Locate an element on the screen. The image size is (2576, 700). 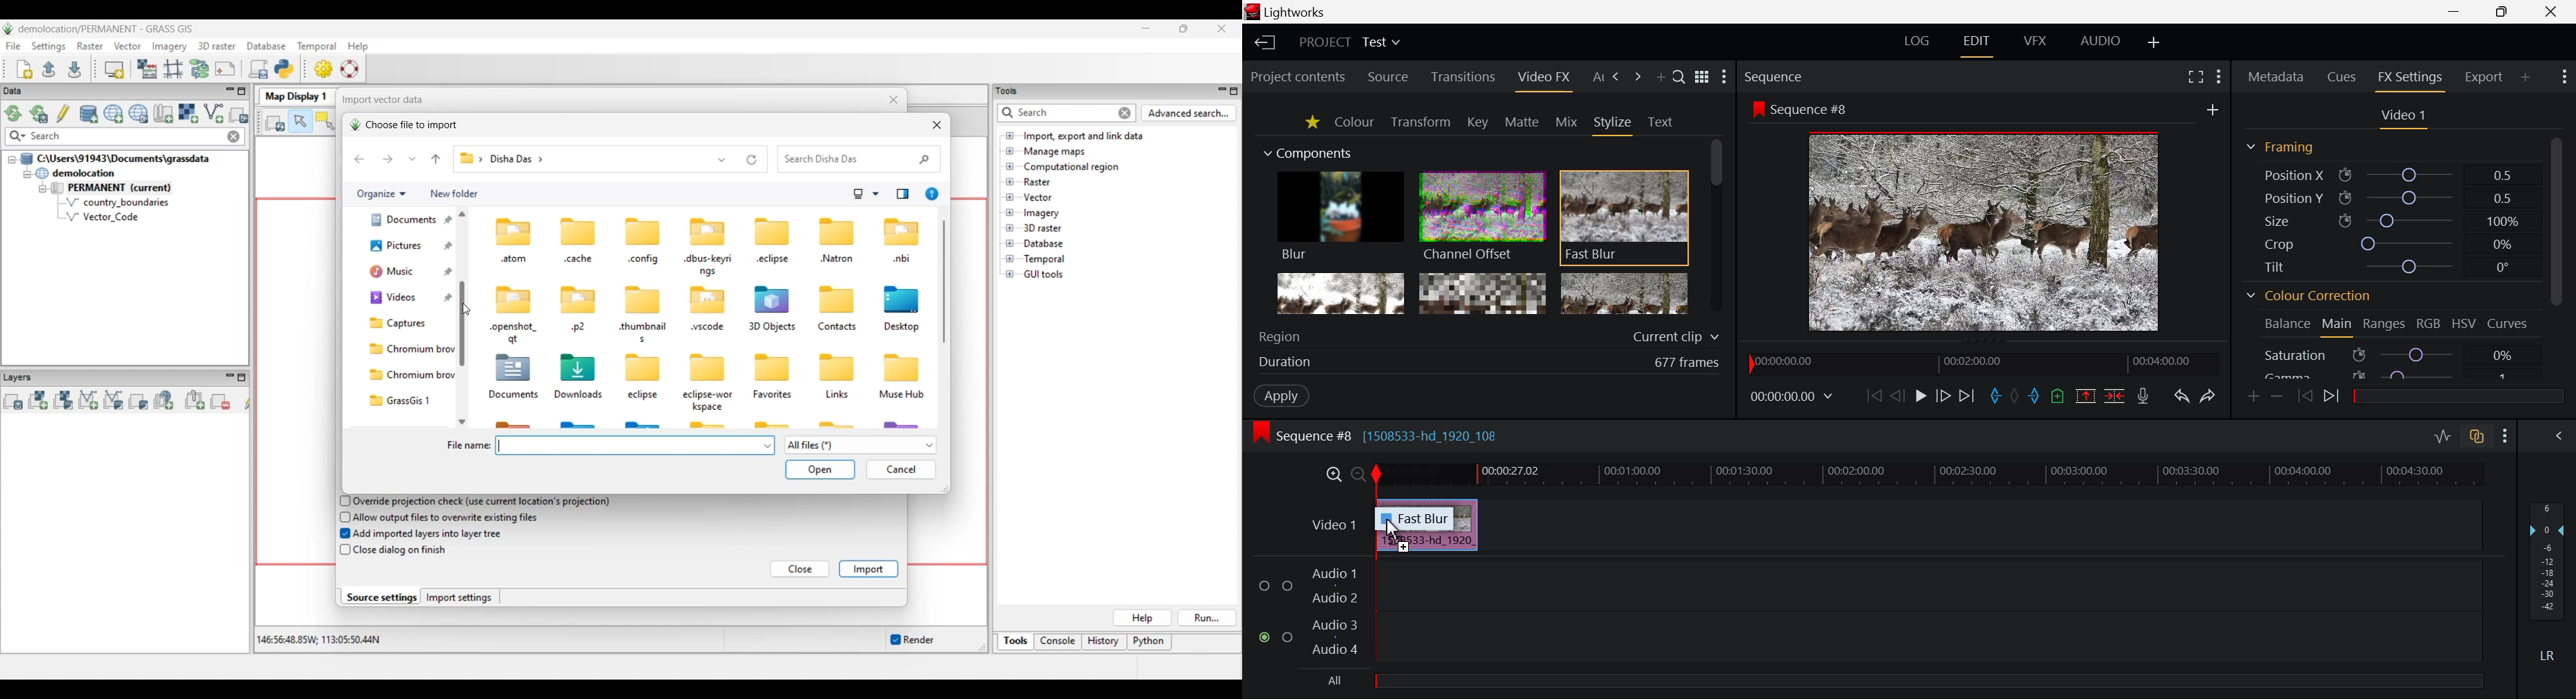
Components Section is located at coordinates (1312, 152).